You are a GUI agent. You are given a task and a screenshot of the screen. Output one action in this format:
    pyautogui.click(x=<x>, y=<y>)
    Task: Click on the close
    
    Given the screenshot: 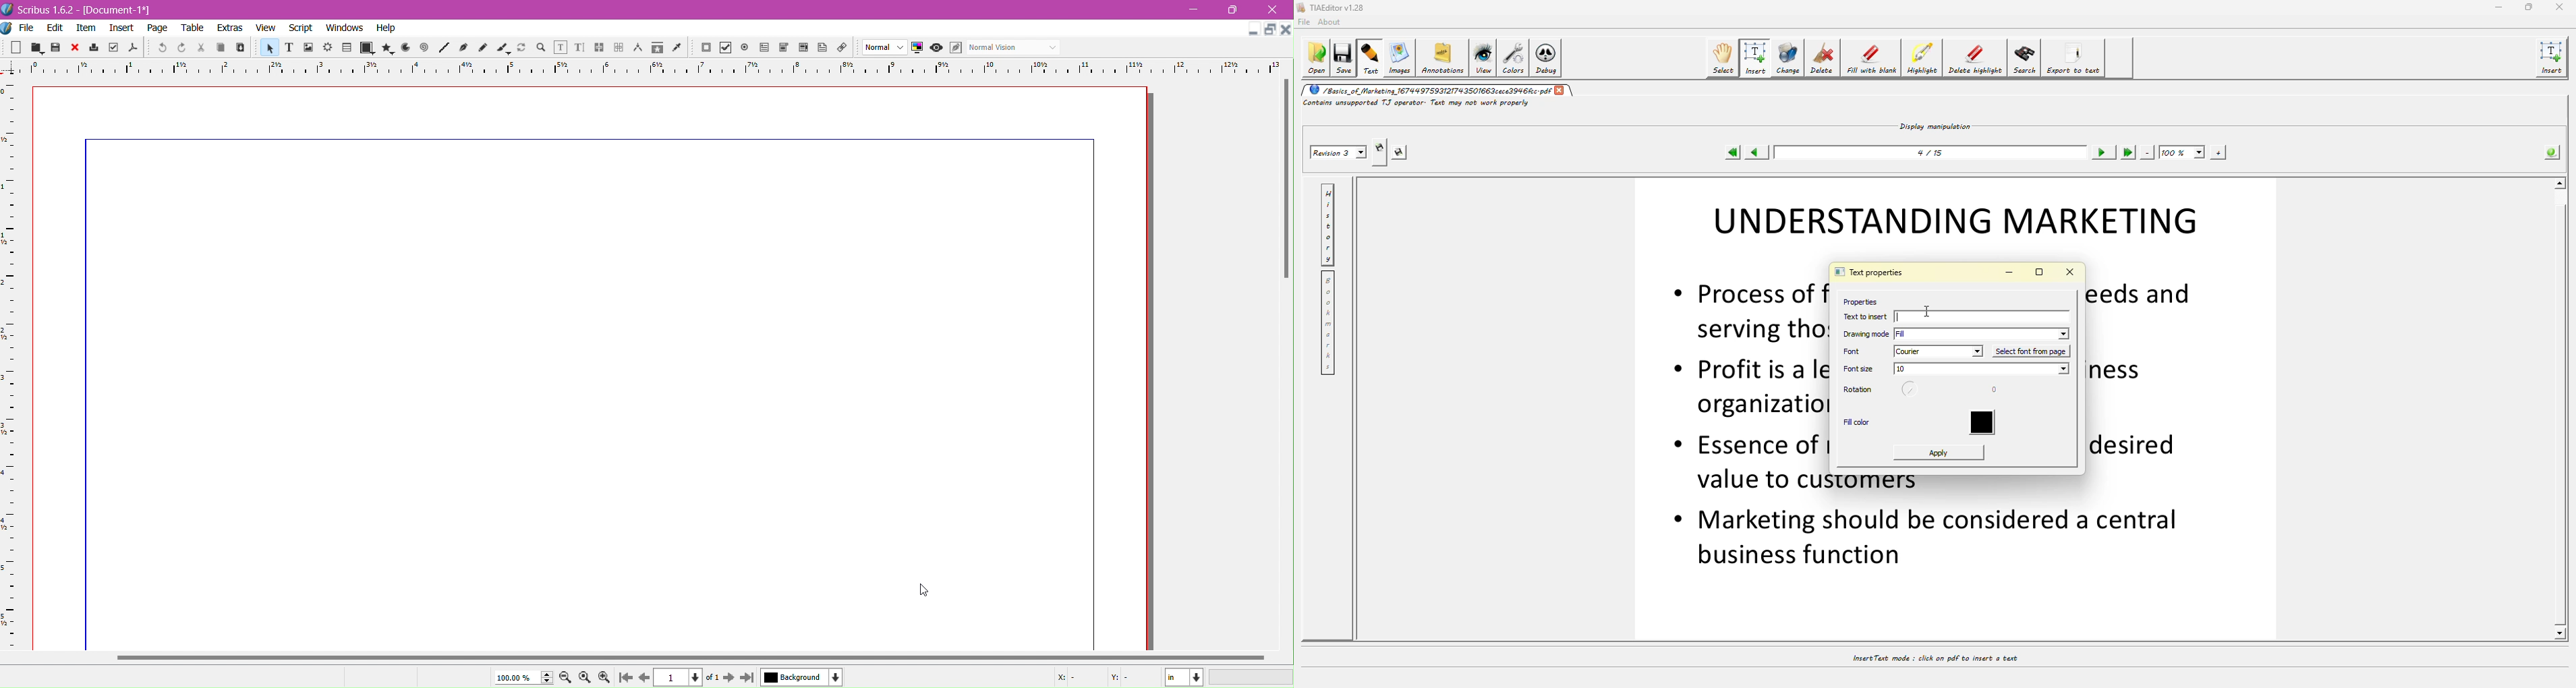 What is the action you would take?
    pyautogui.click(x=75, y=48)
    